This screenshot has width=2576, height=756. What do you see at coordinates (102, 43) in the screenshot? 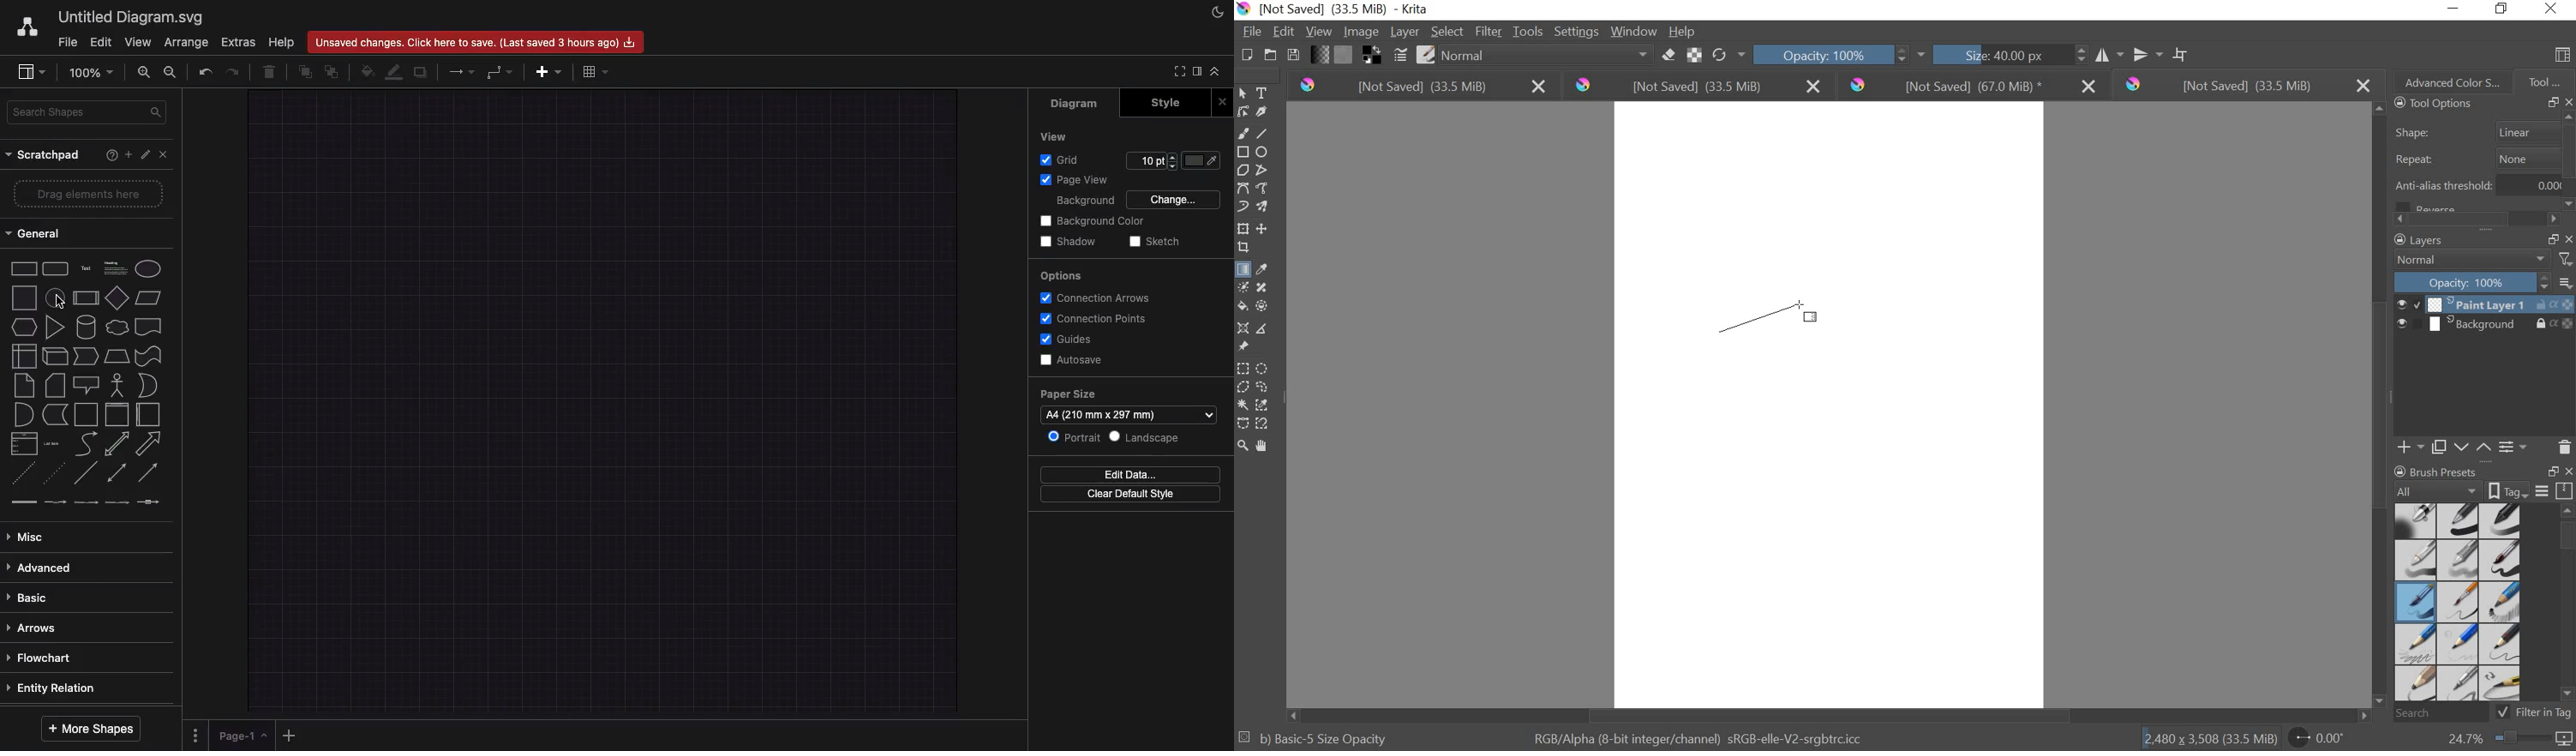
I see `Edit` at bounding box center [102, 43].